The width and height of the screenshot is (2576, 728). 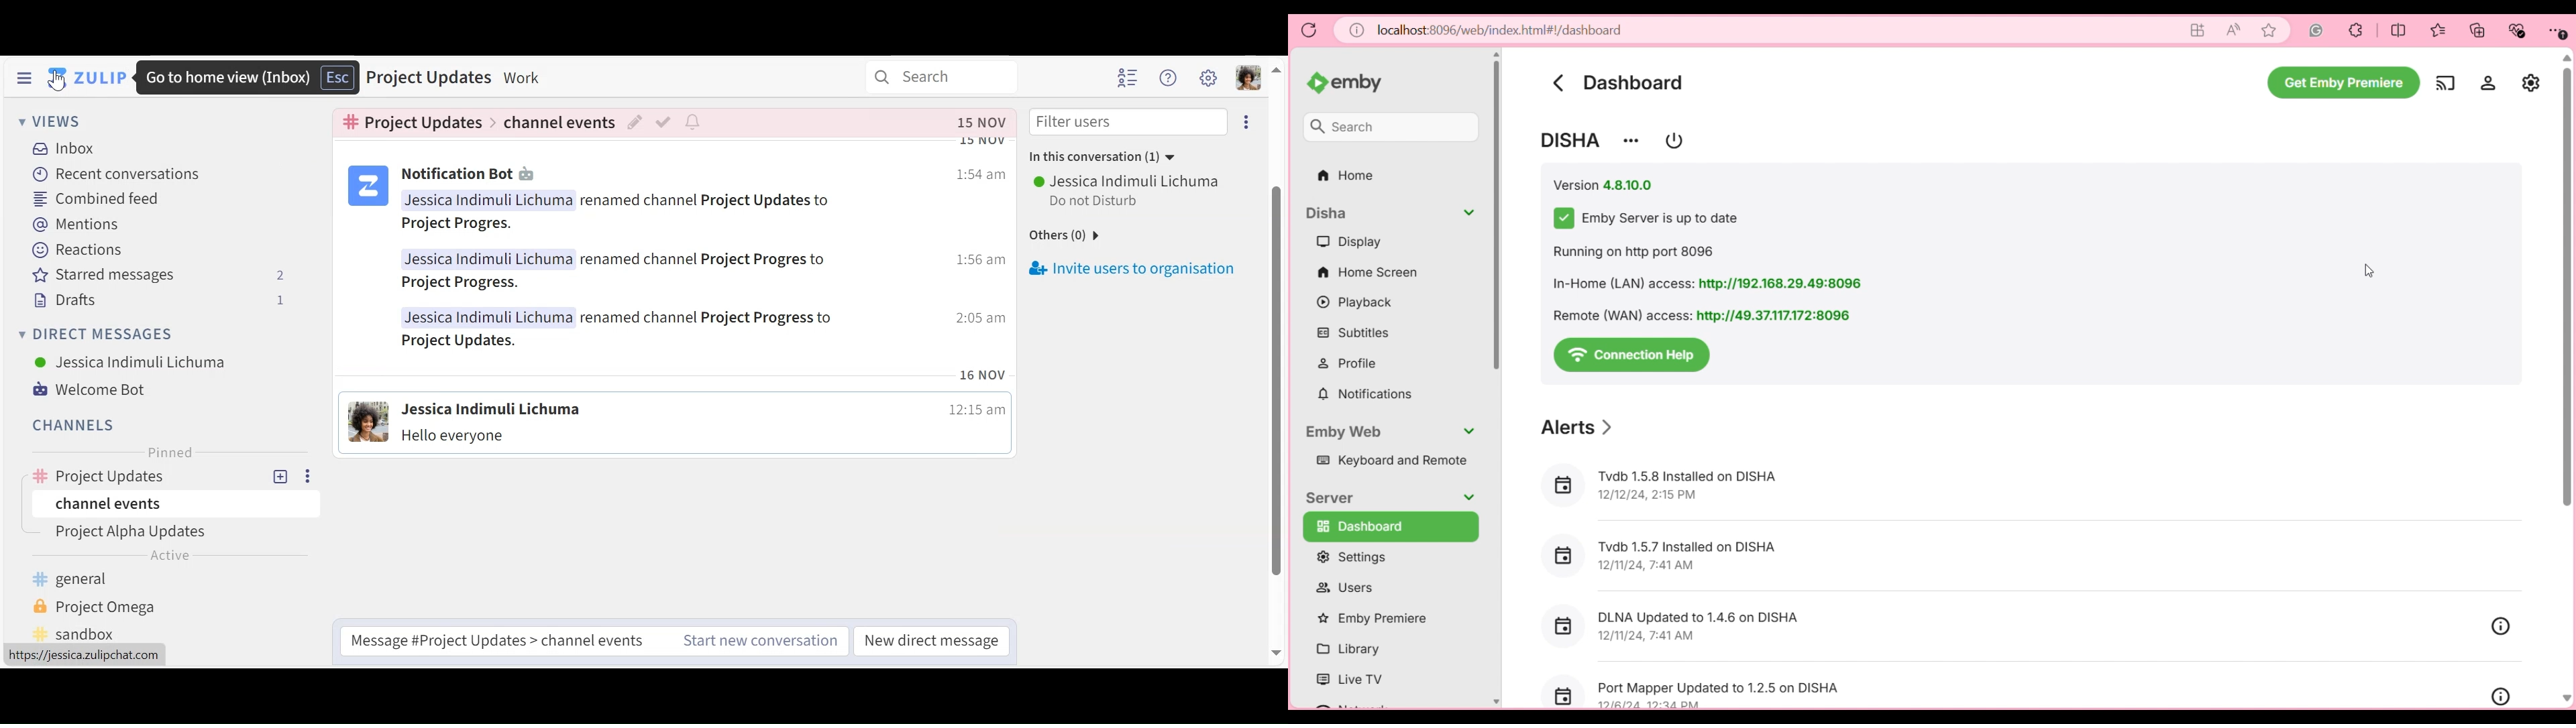 What do you see at coordinates (458, 223) in the screenshot?
I see `bot notifications` at bounding box center [458, 223].